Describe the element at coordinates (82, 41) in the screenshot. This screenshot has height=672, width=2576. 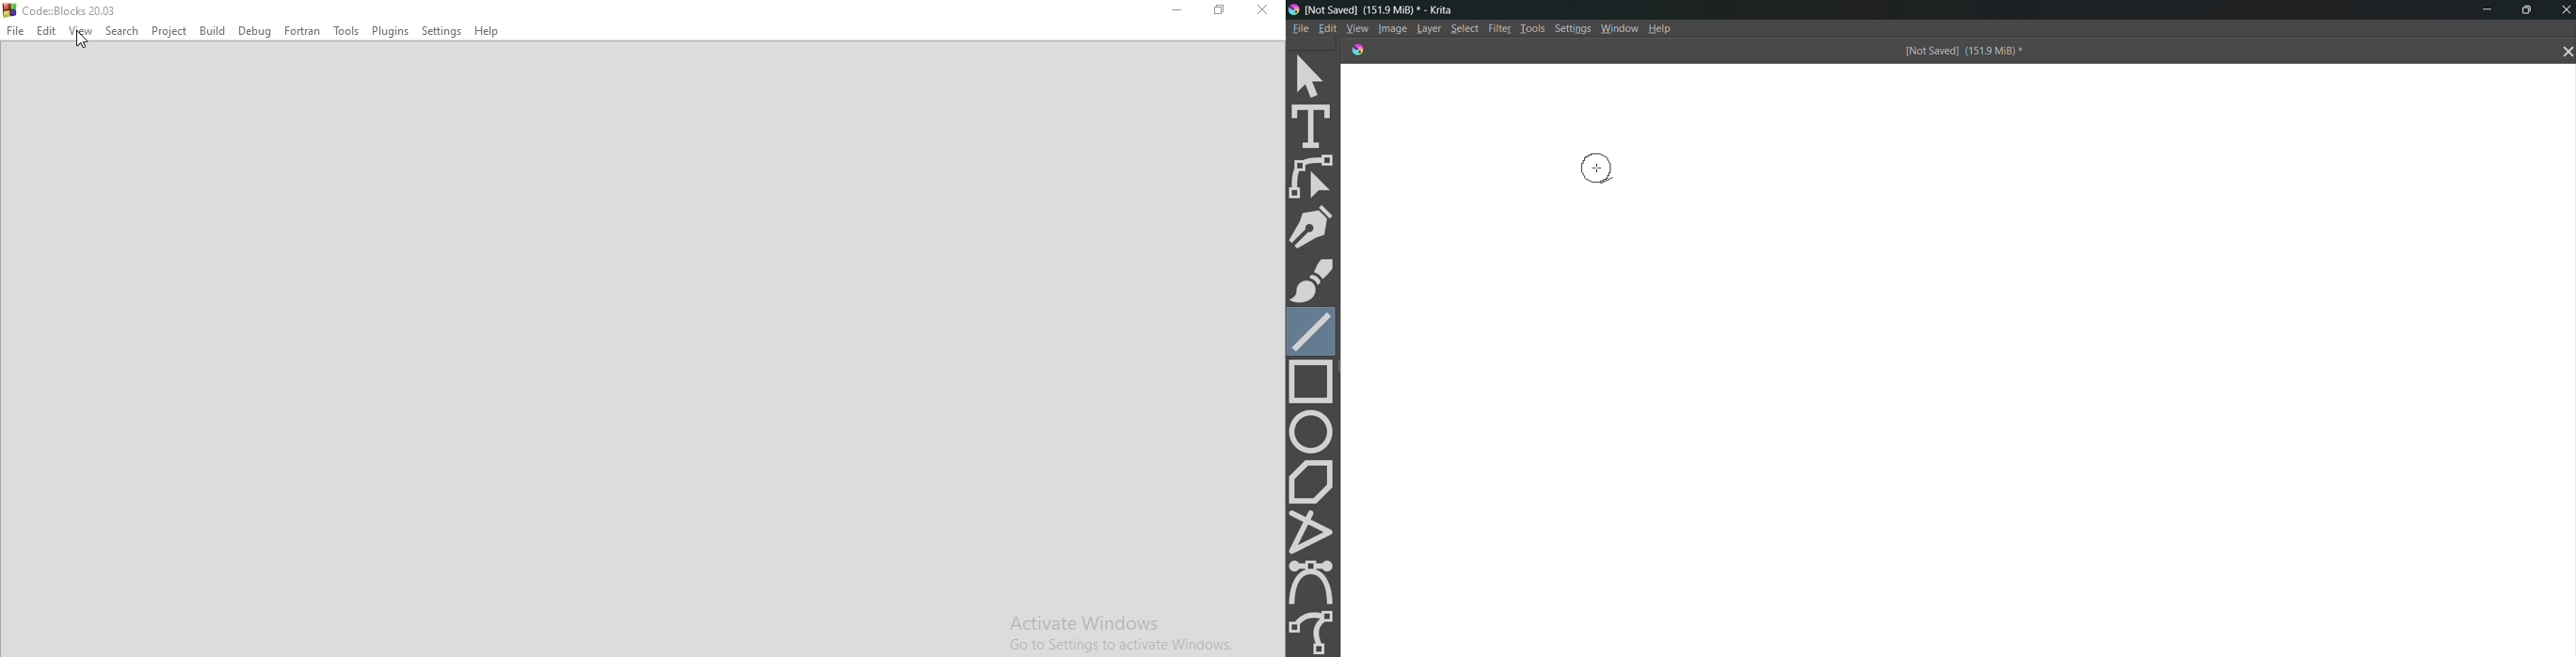
I see `cursor on view` at that location.